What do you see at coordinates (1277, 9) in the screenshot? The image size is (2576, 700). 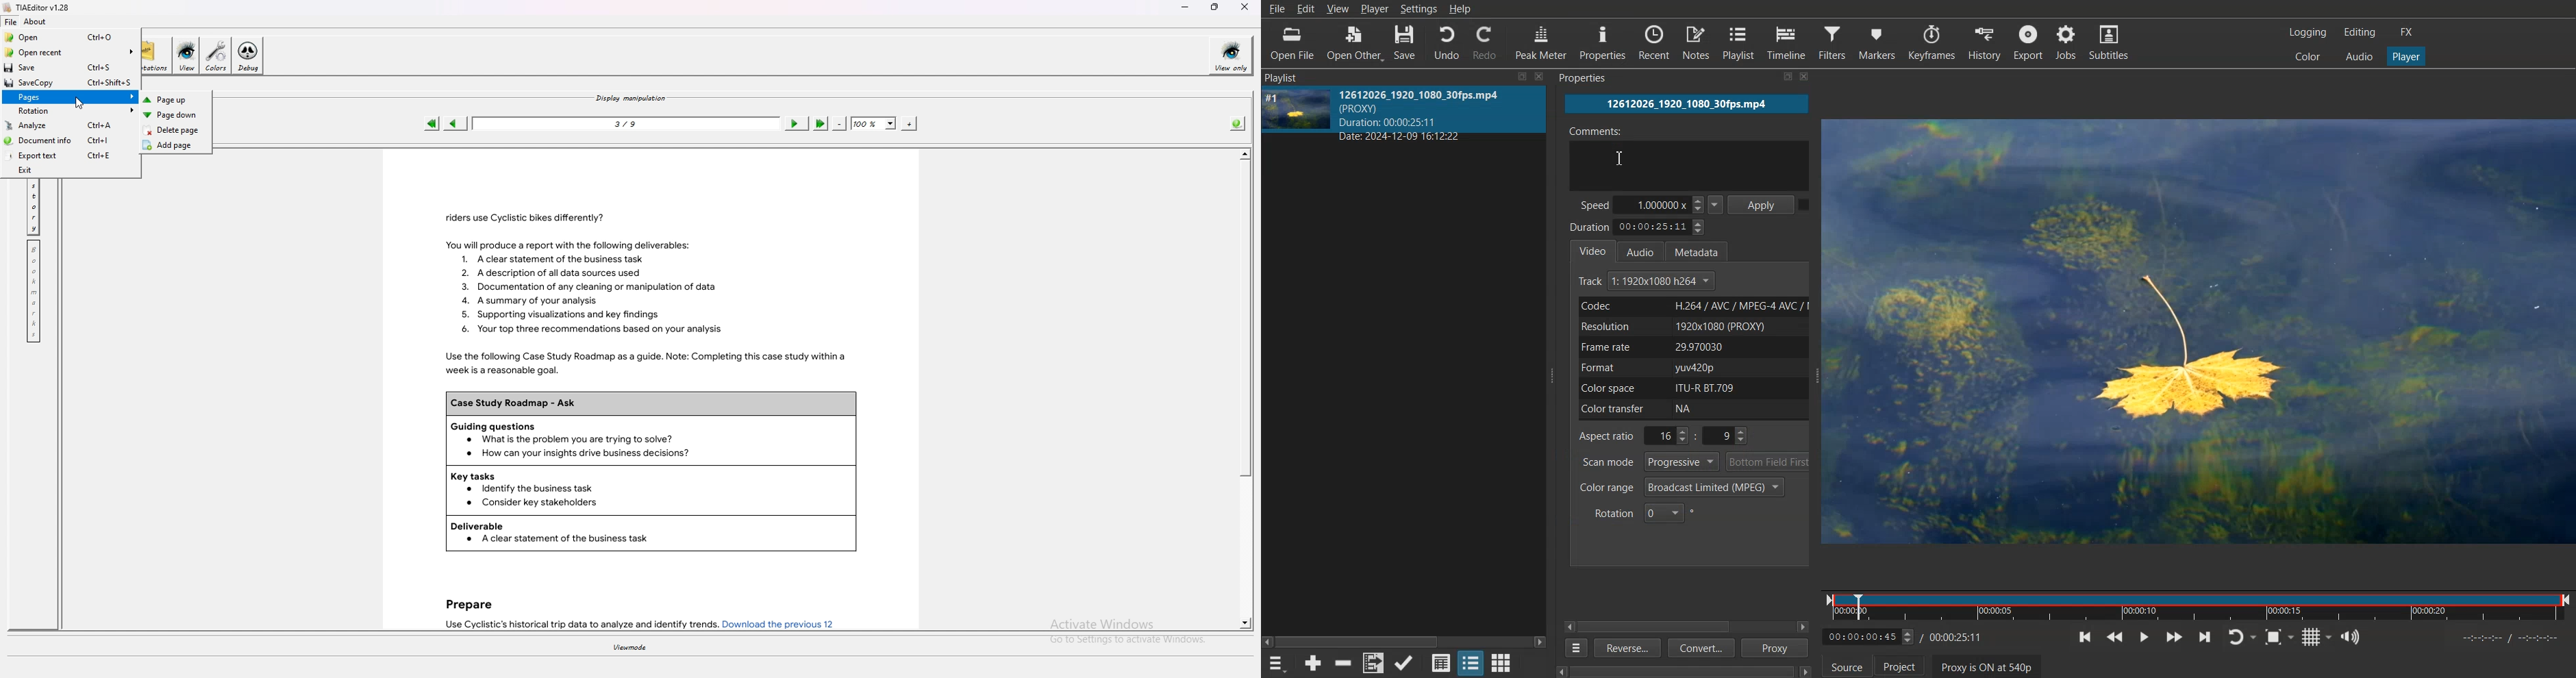 I see `File` at bounding box center [1277, 9].